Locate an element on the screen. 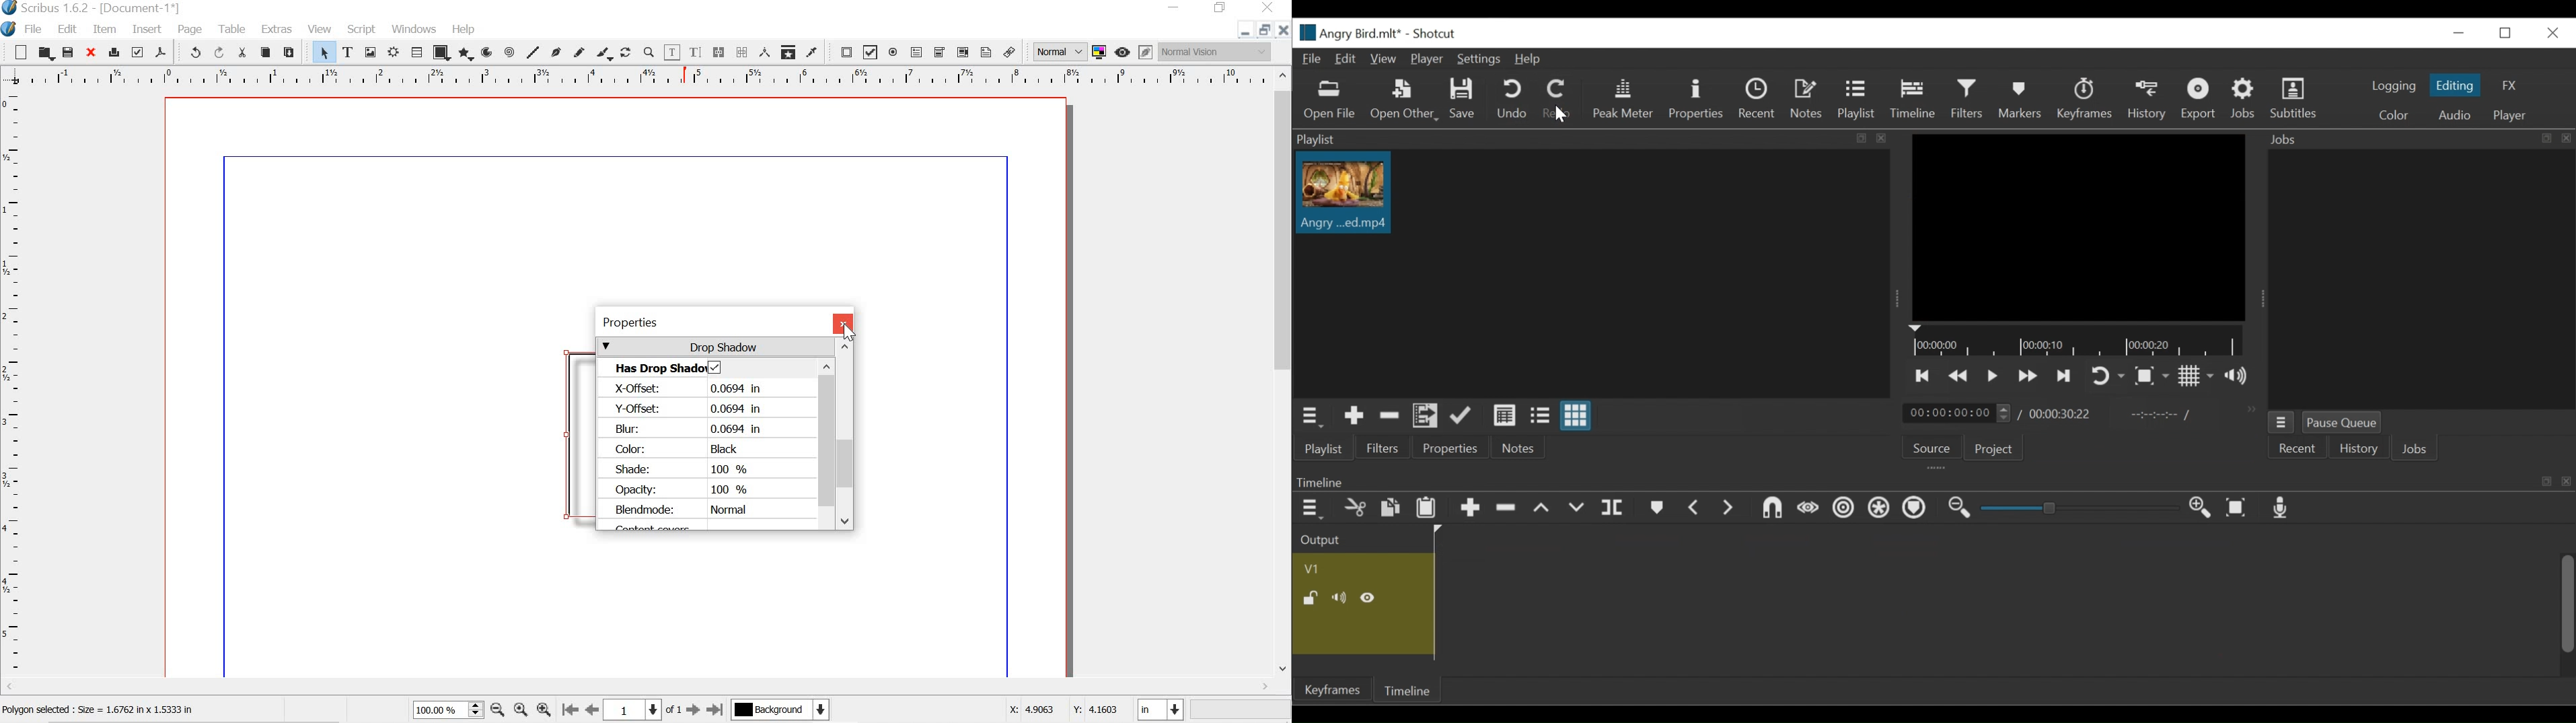  Cursor is located at coordinates (1555, 114).